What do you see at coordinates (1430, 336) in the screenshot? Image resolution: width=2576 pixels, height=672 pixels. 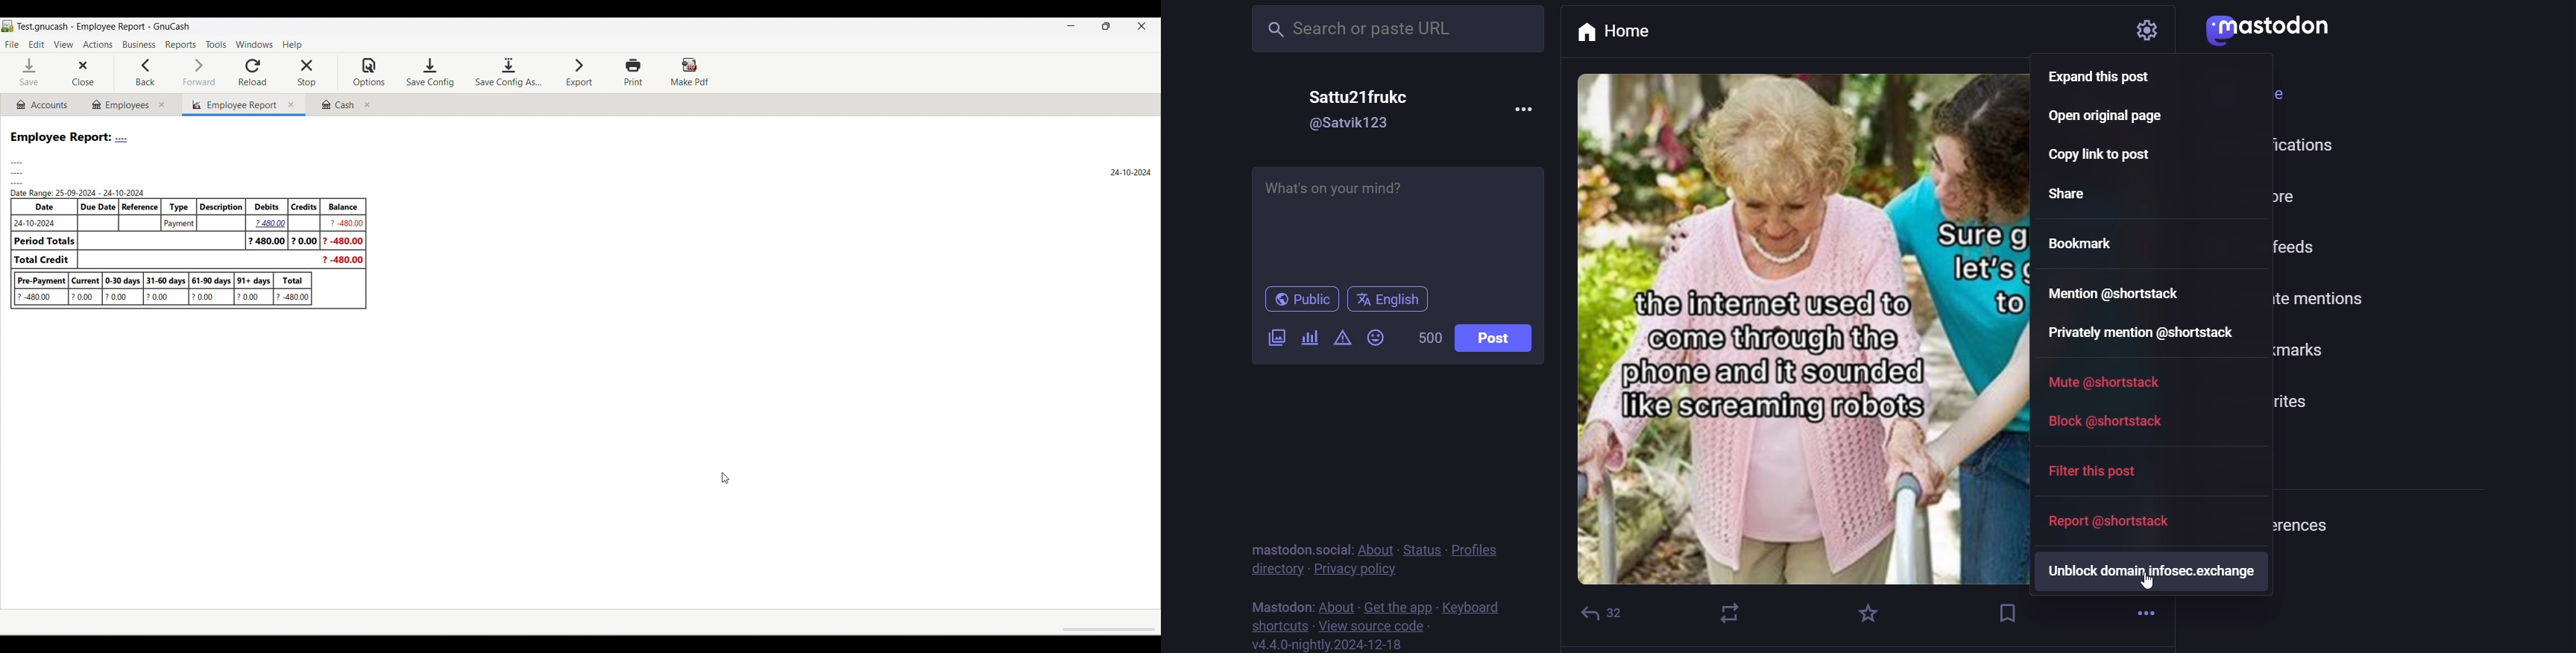 I see `word limit` at bounding box center [1430, 336].